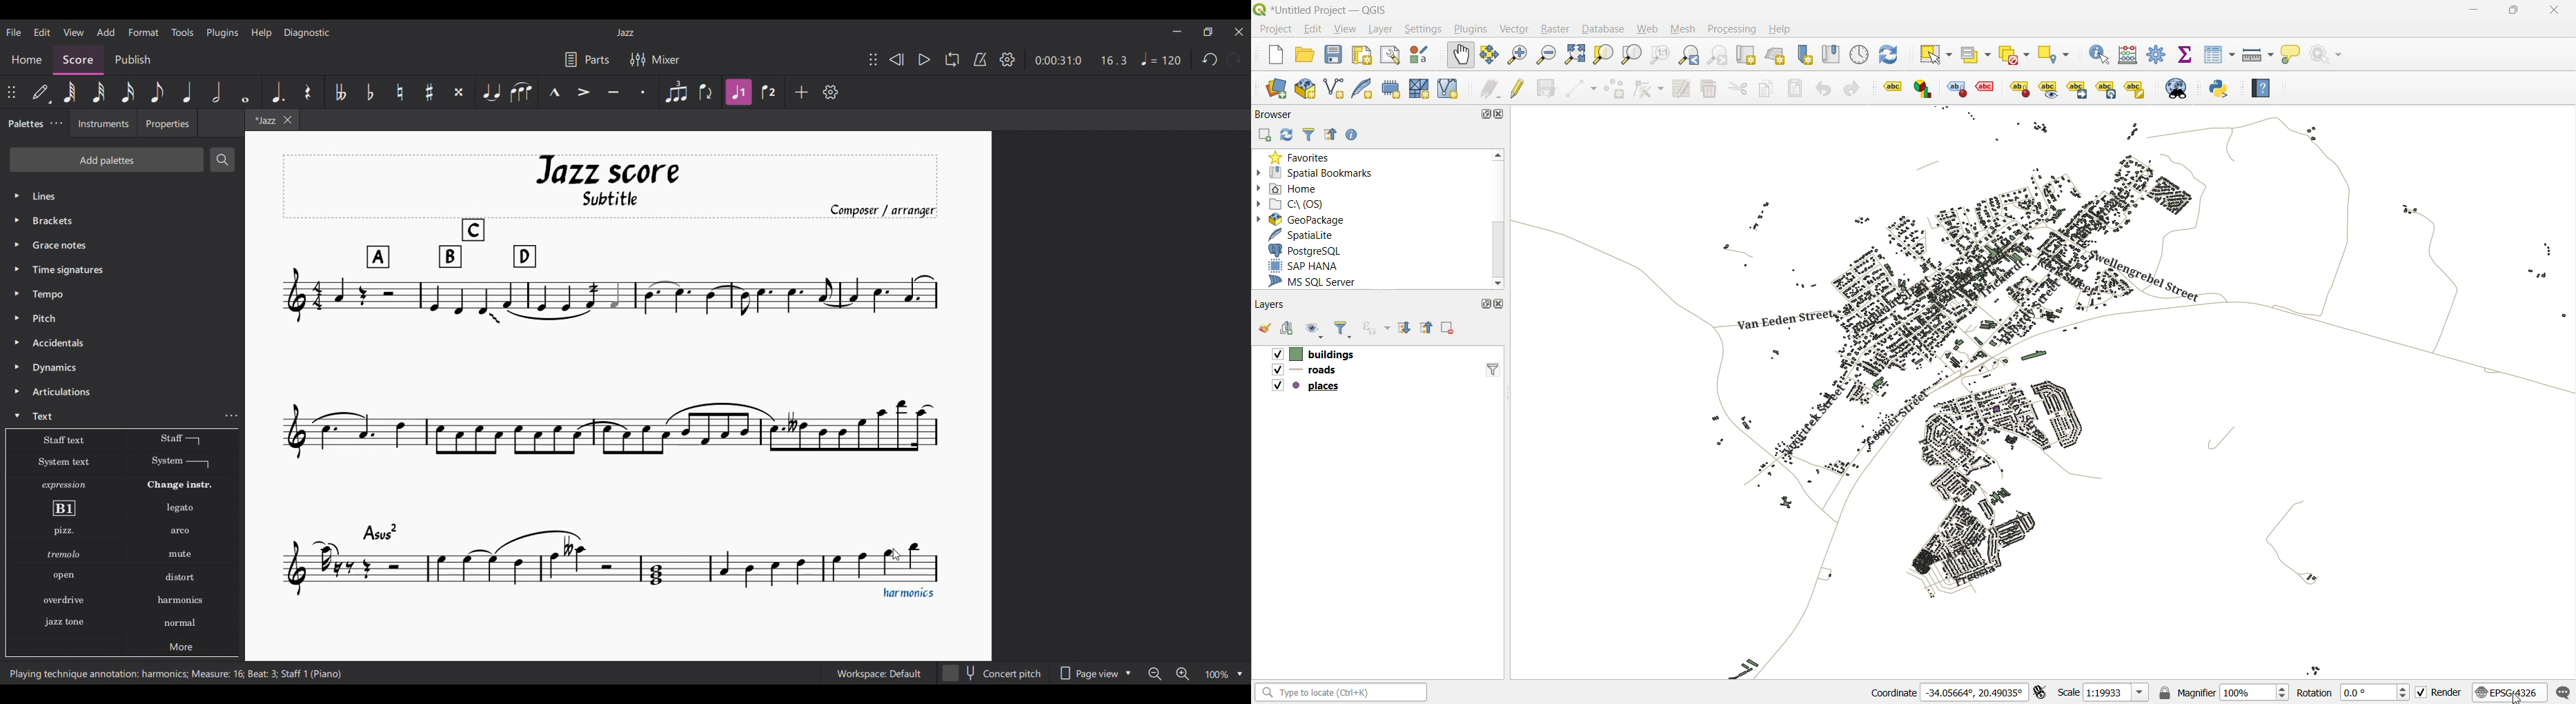 This screenshot has width=2576, height=728. Describe the element at coordinates (1285, 135) in the screenshot. I see `refresh` at that location.